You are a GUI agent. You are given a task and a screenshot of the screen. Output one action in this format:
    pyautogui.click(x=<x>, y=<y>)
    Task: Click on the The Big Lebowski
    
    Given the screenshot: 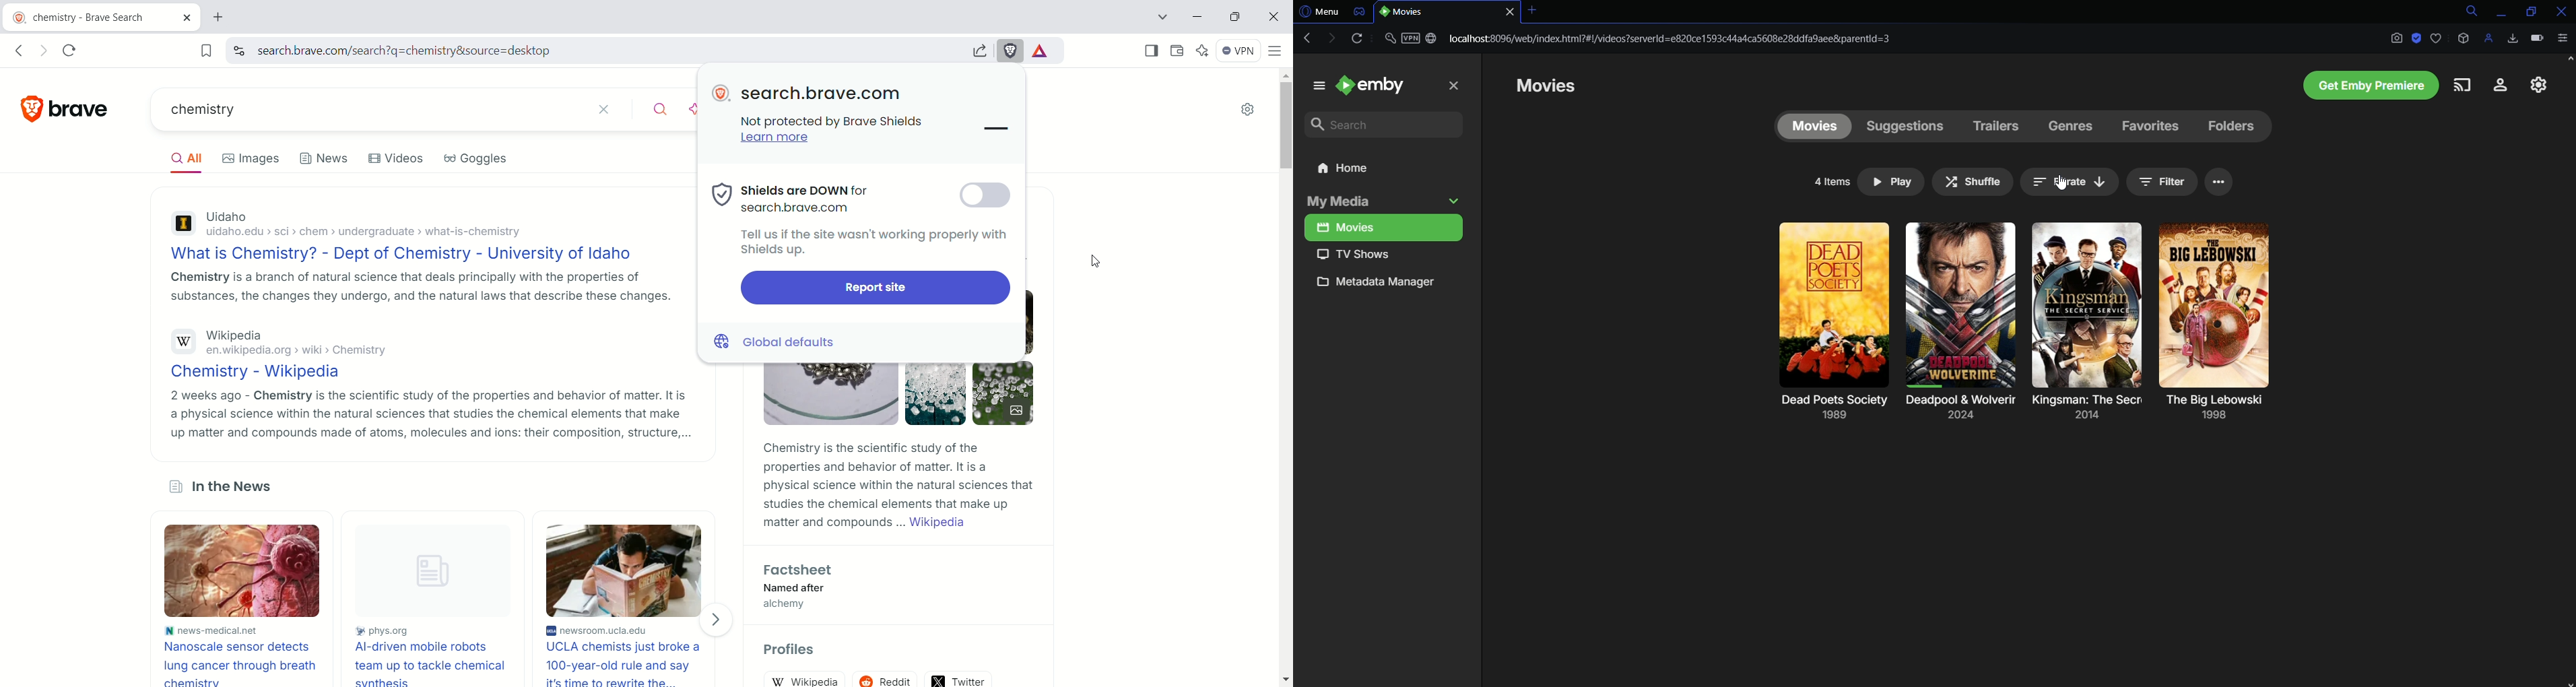 What is the action you would take?
    pyautogui.click(x=2218, y=408)
    